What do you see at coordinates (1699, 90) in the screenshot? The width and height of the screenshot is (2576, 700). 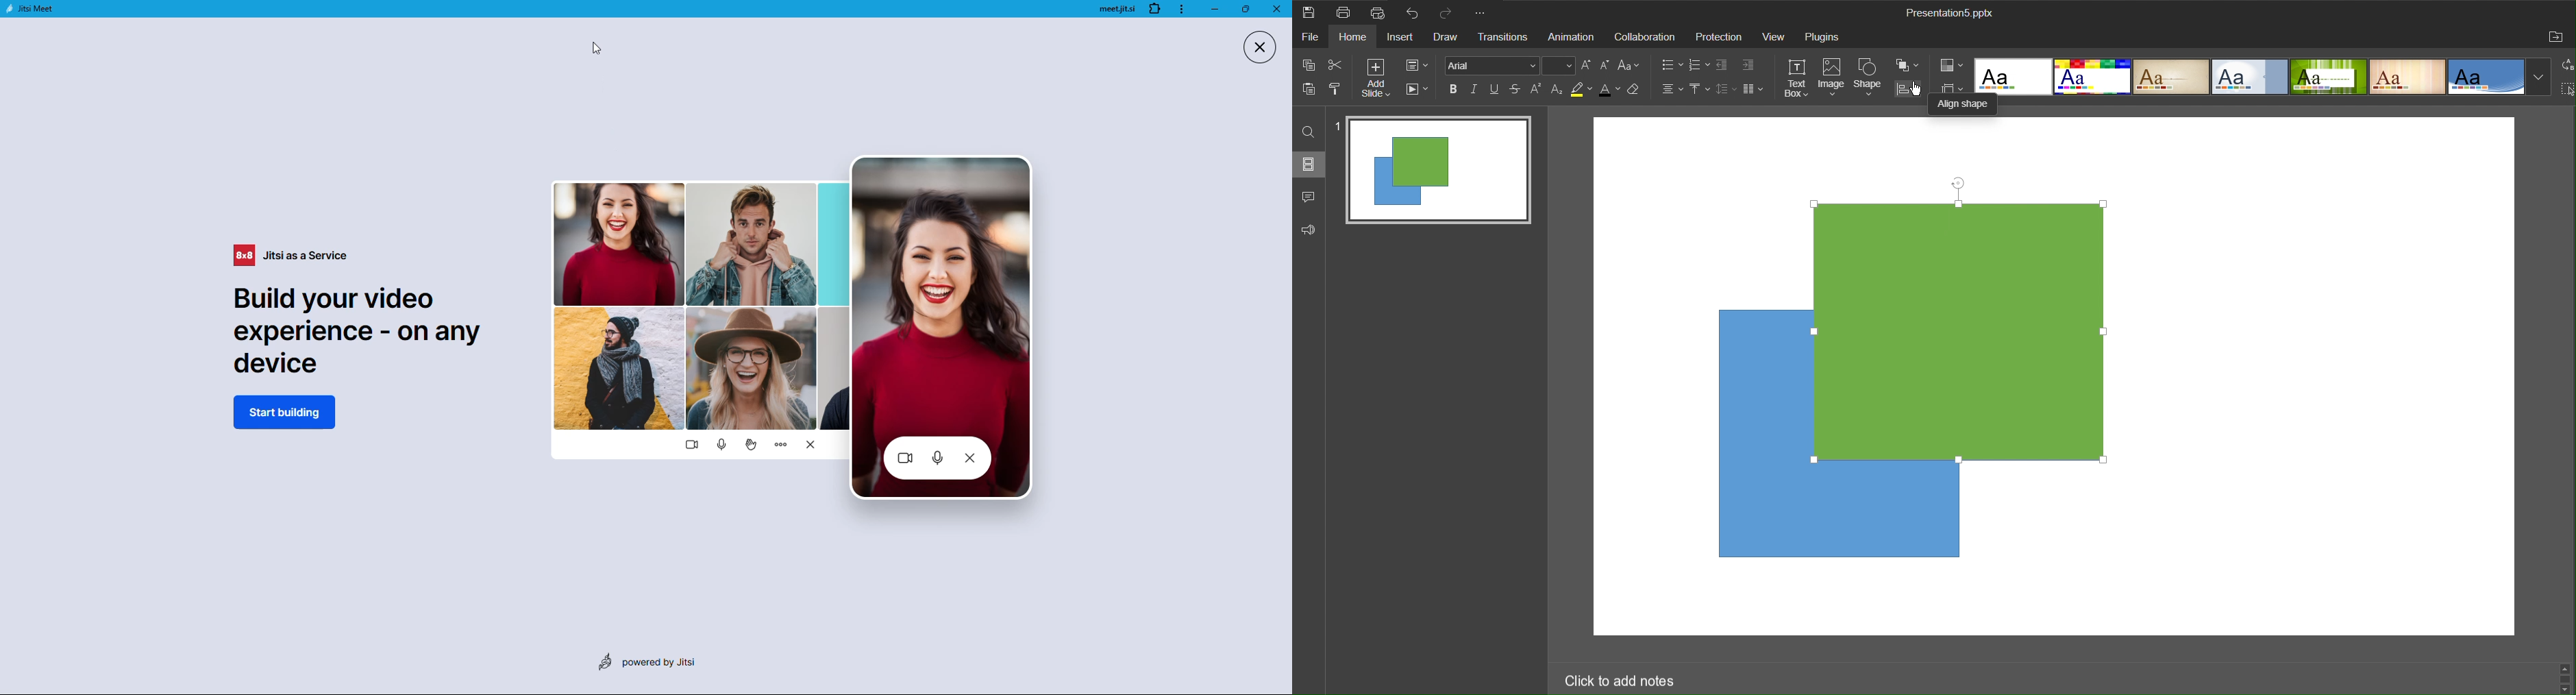 I see `Vertical Align` at bounding box center [1699, 90].